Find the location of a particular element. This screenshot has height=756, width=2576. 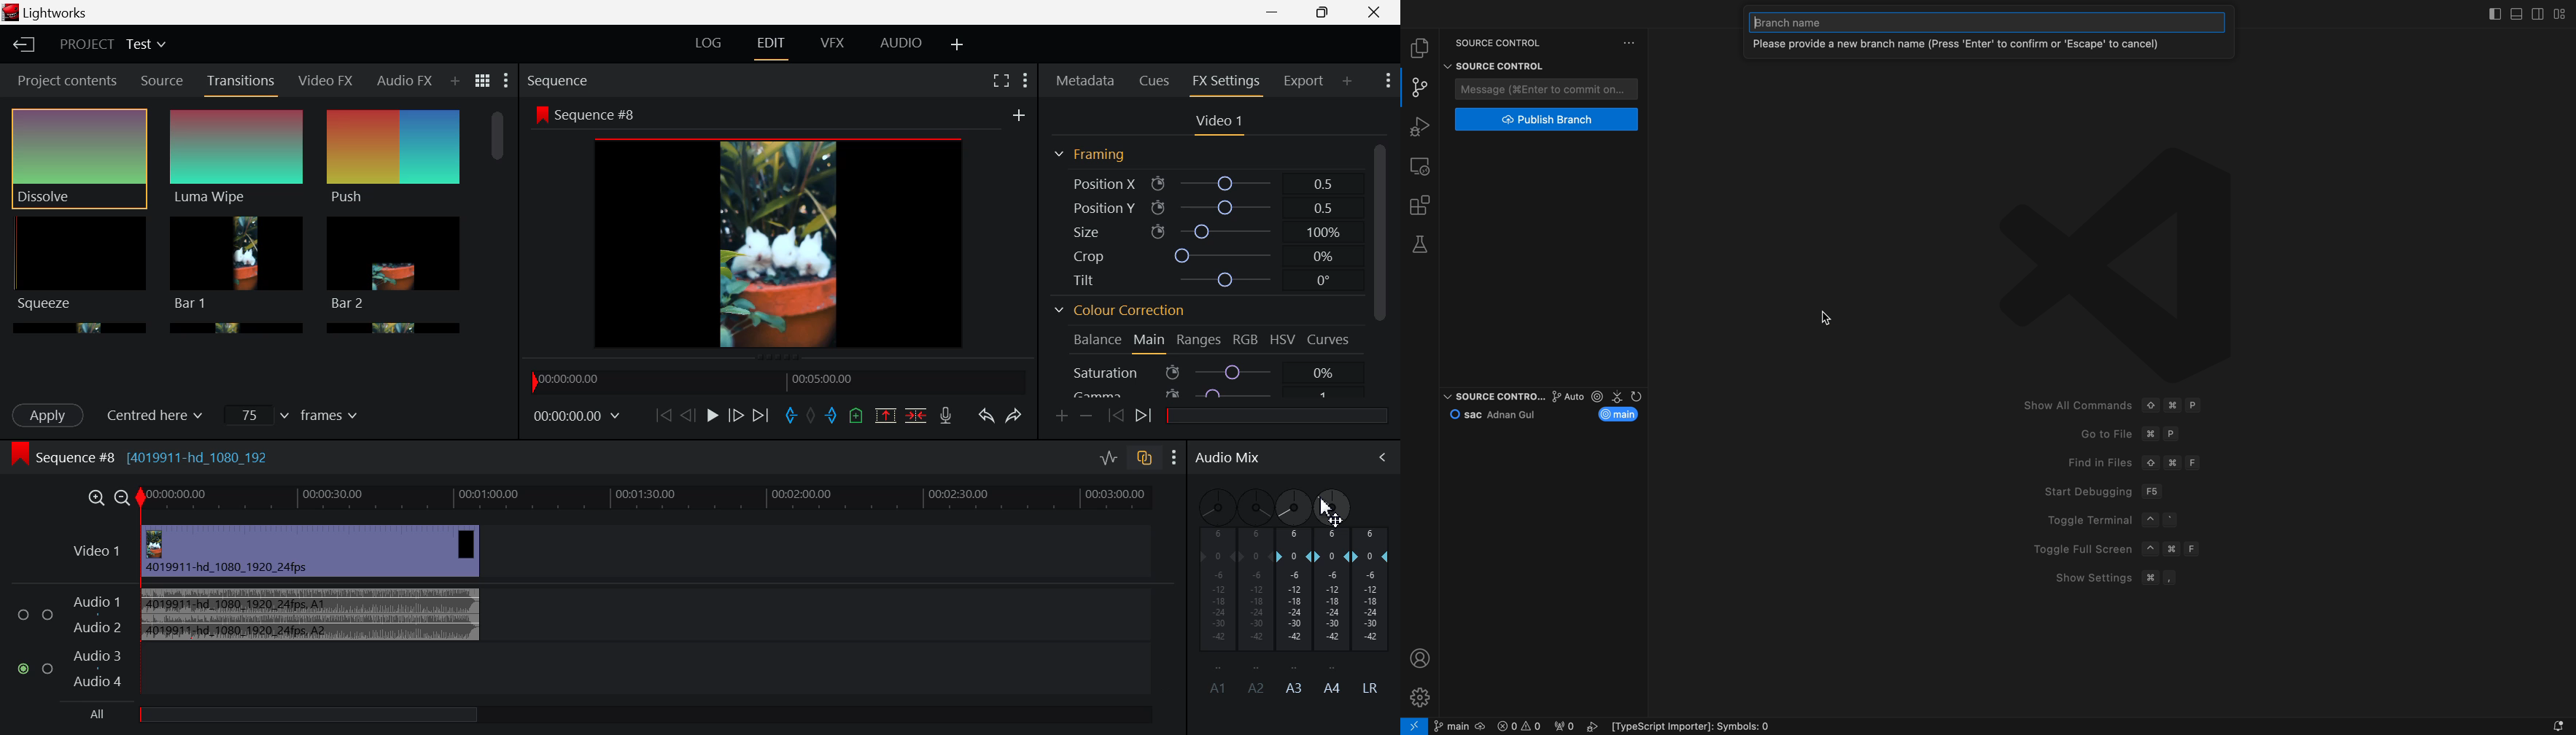

Sequence Preview Section is located at coordinates (561, 80).